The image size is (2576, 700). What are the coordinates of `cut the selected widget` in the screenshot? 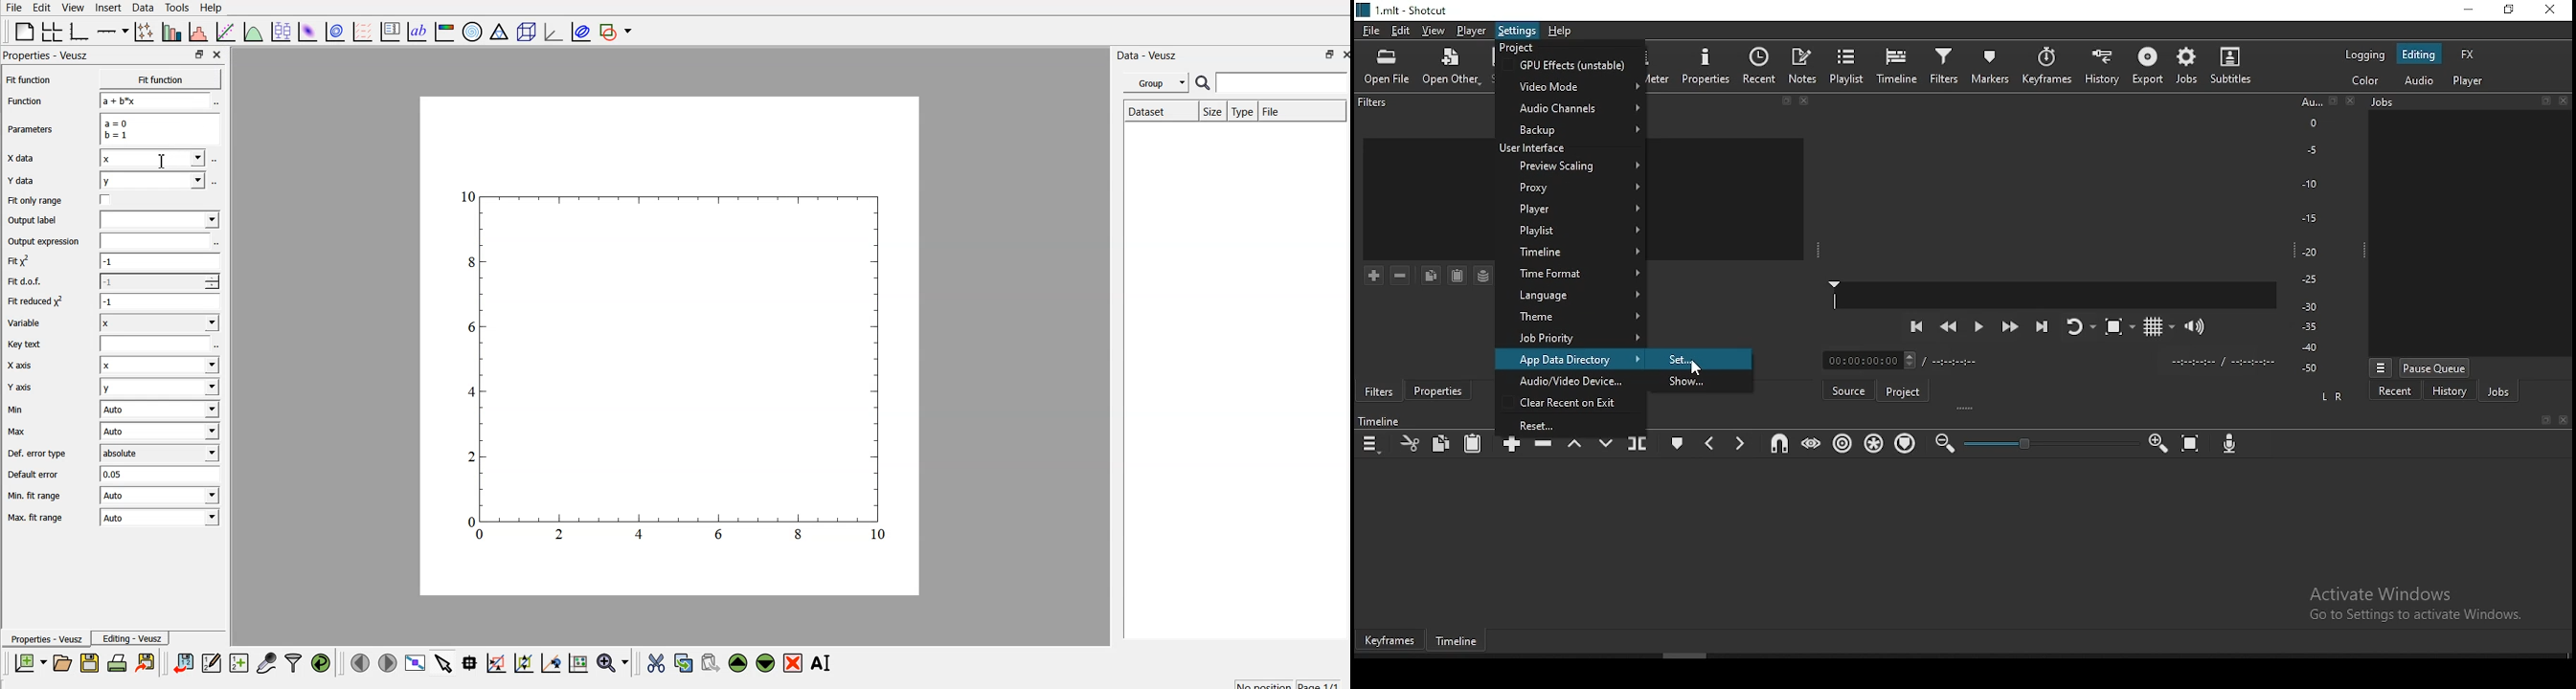 It's located at (655, 665).